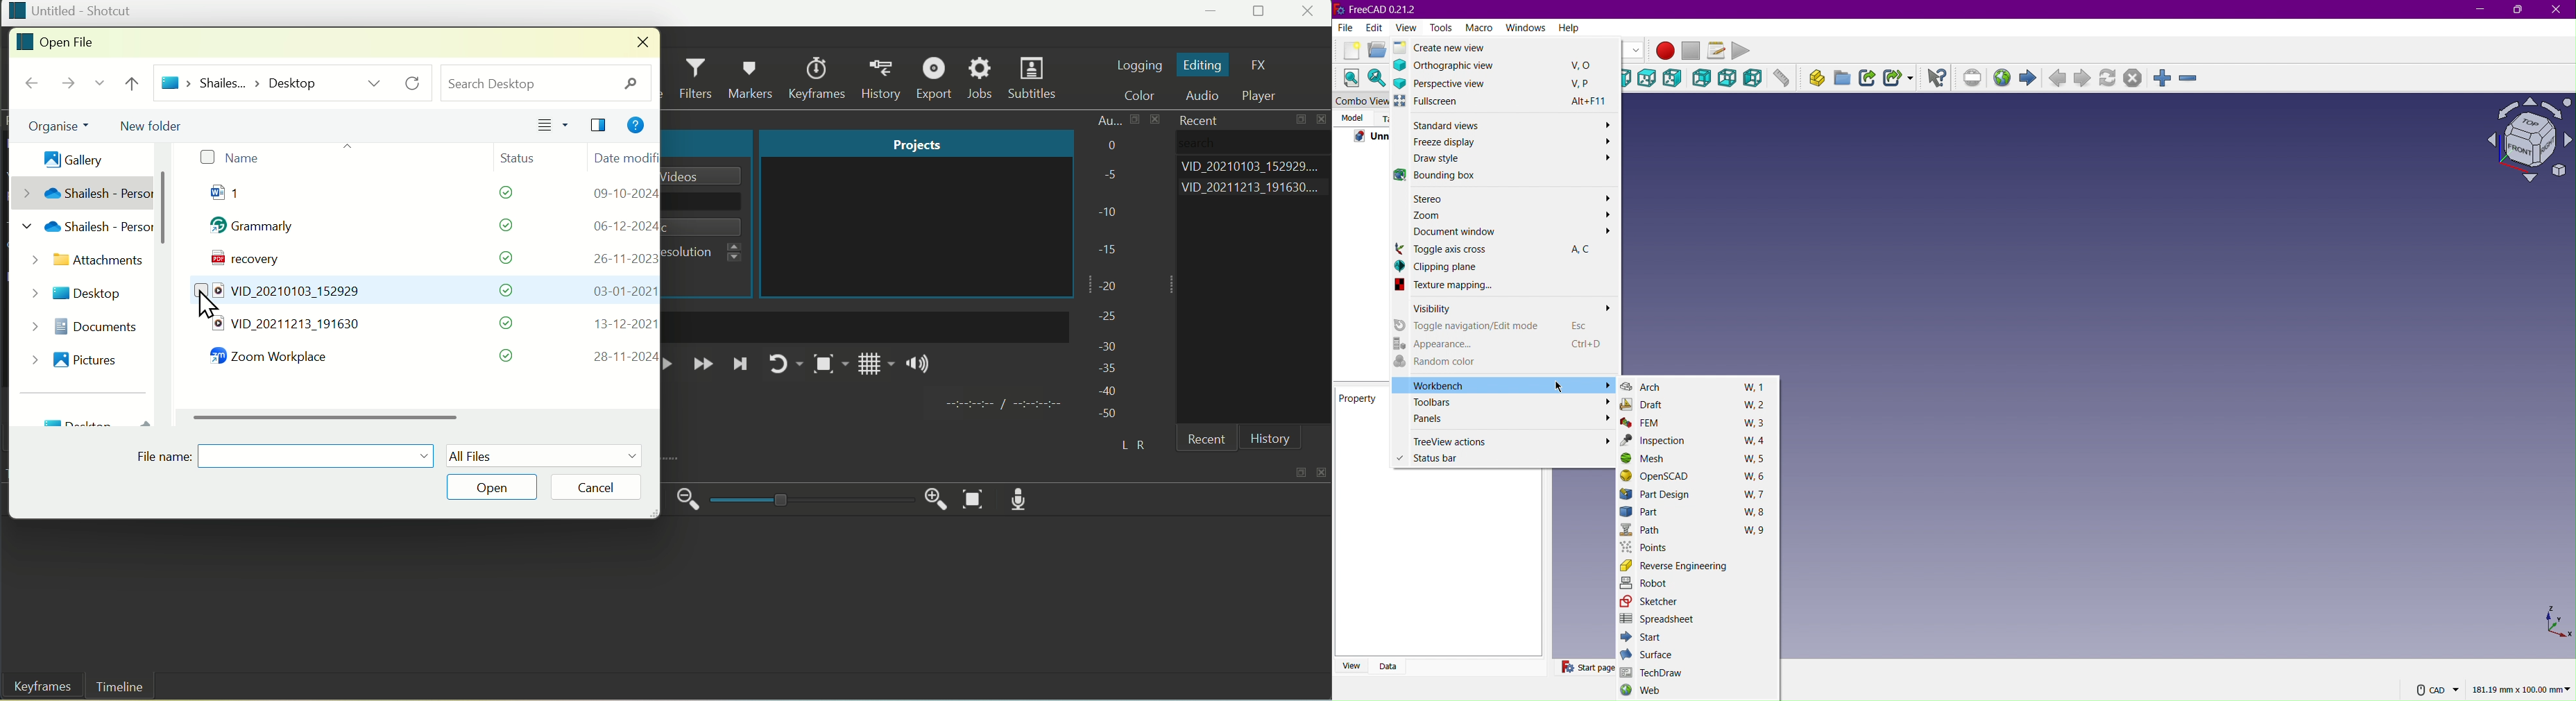 The width and height of the screenshot is (2576, 728). I want to click on OpenSCAD W, 6, so click(1700, 478).